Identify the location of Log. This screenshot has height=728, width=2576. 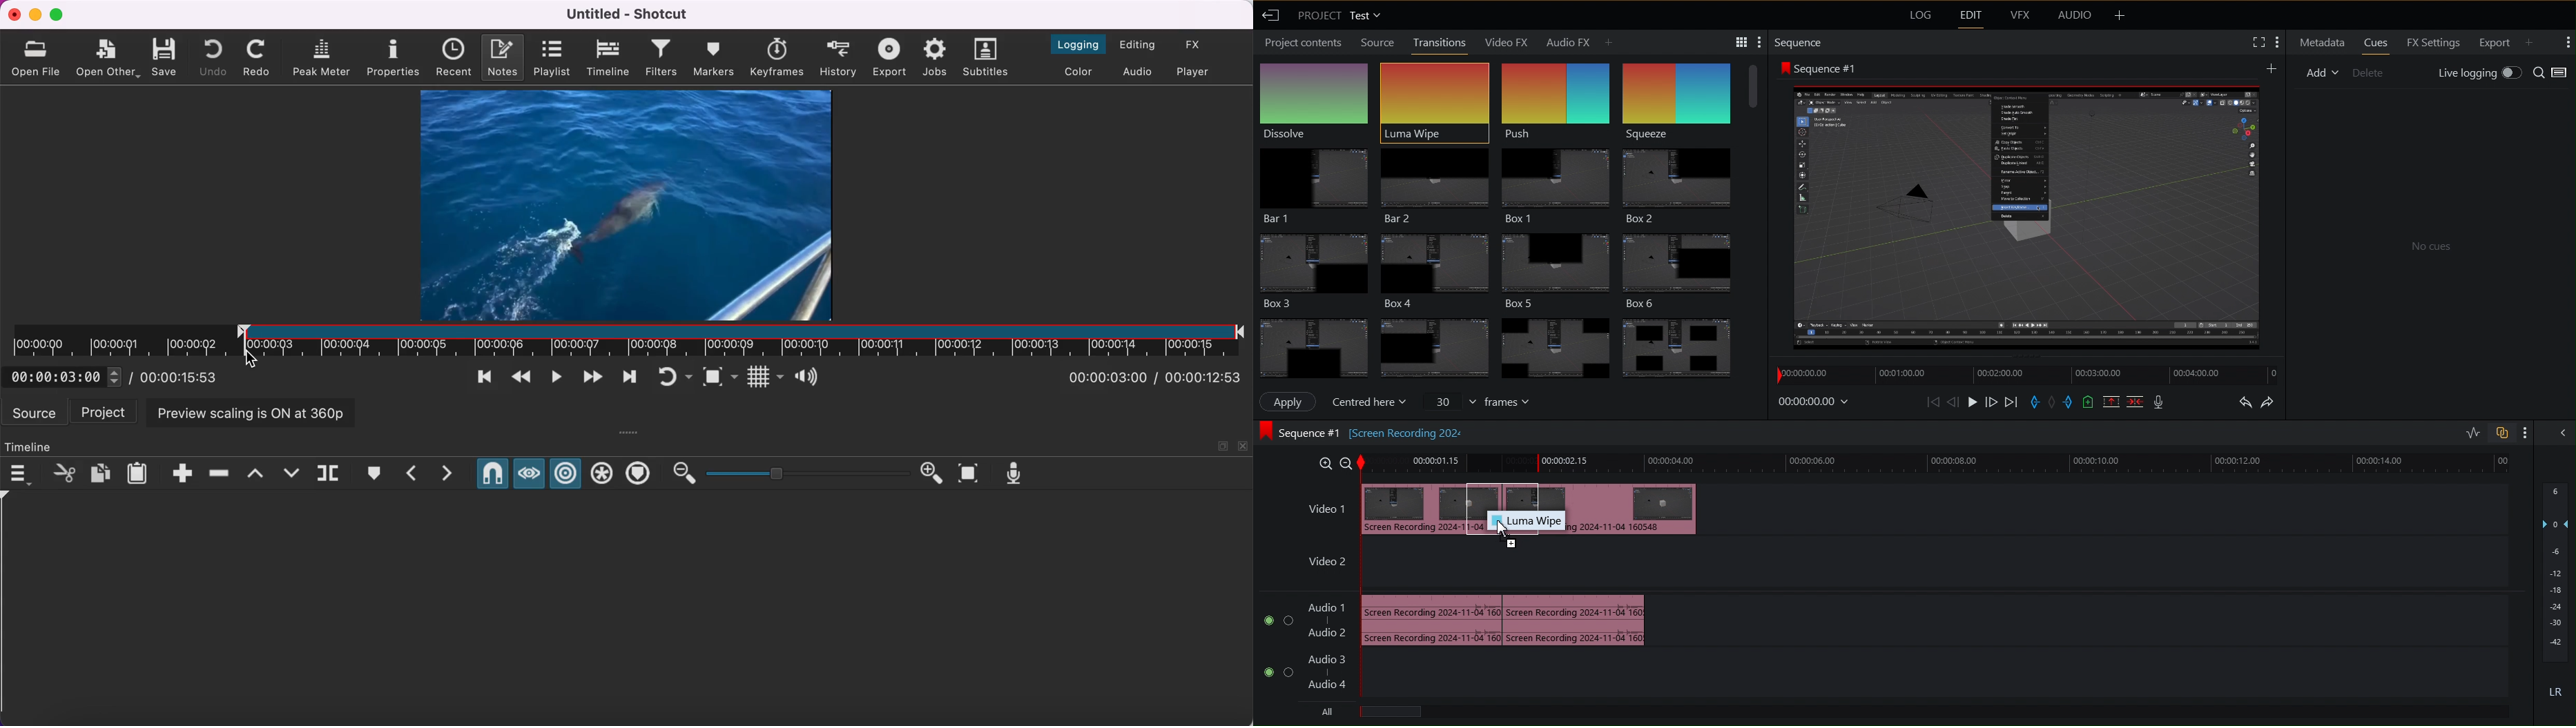
(1919, 16).